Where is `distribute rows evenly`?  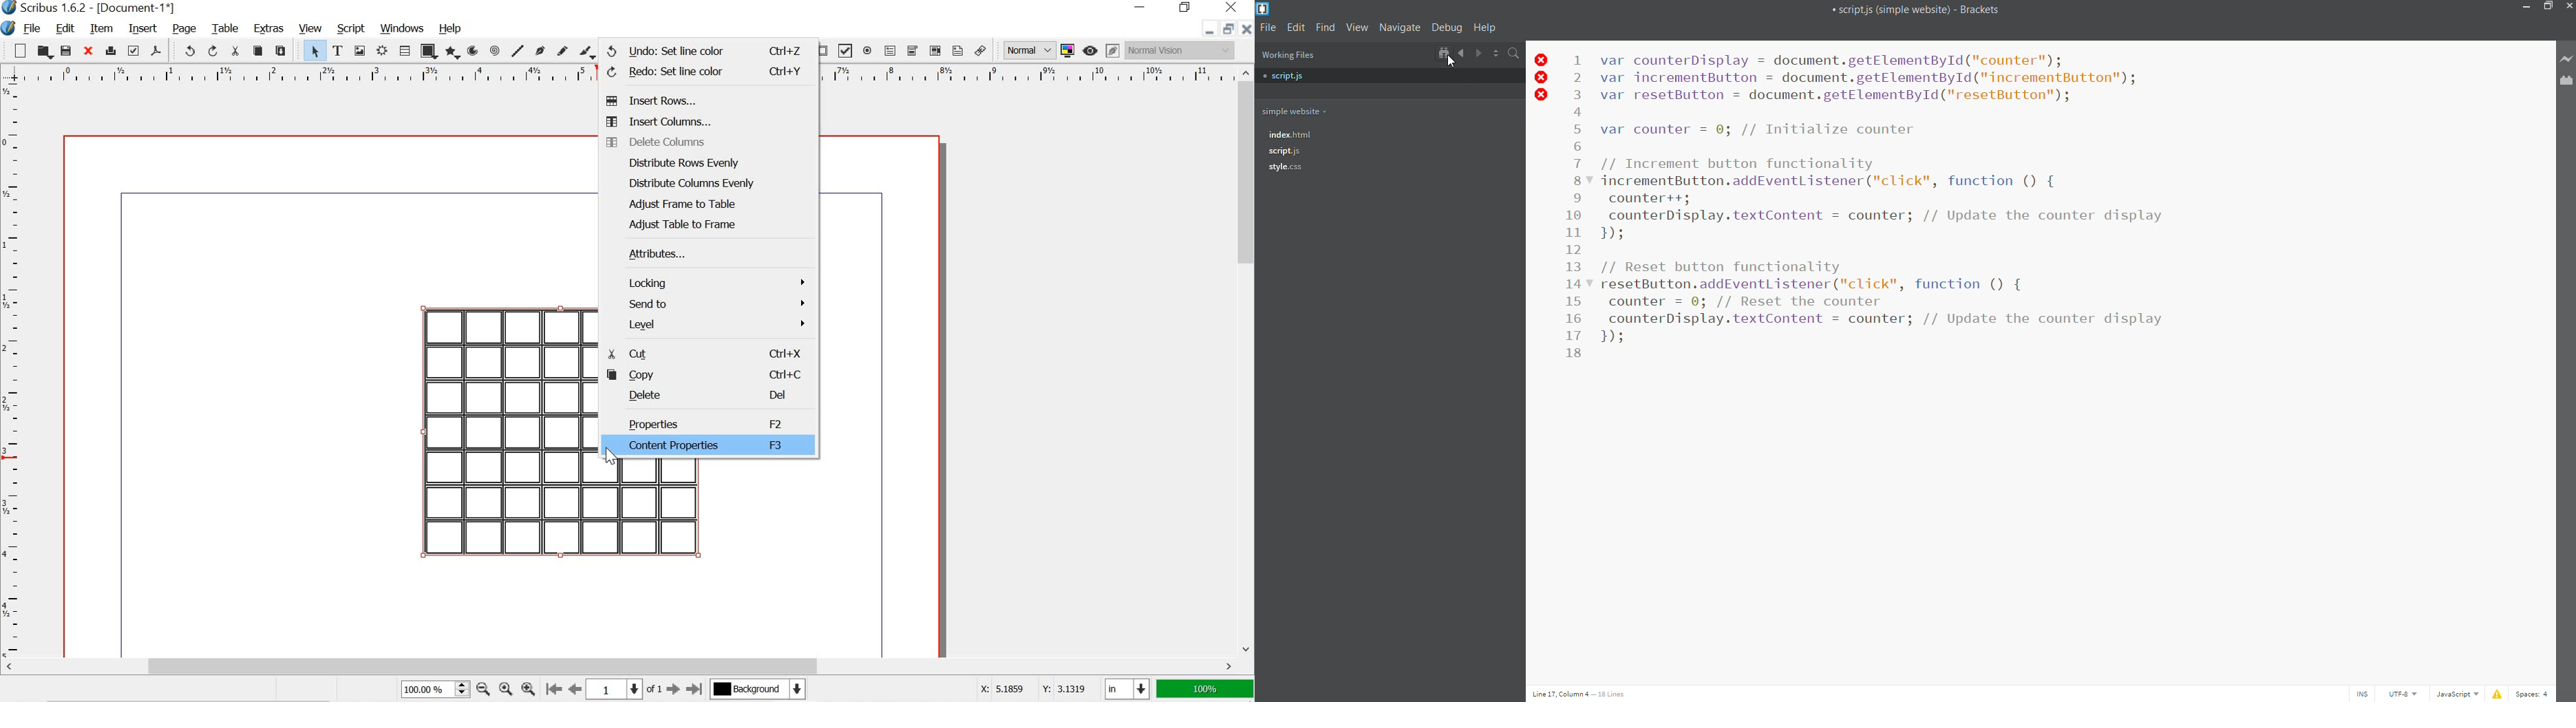 distribute rows evenly is located at coordinates (707, 161).